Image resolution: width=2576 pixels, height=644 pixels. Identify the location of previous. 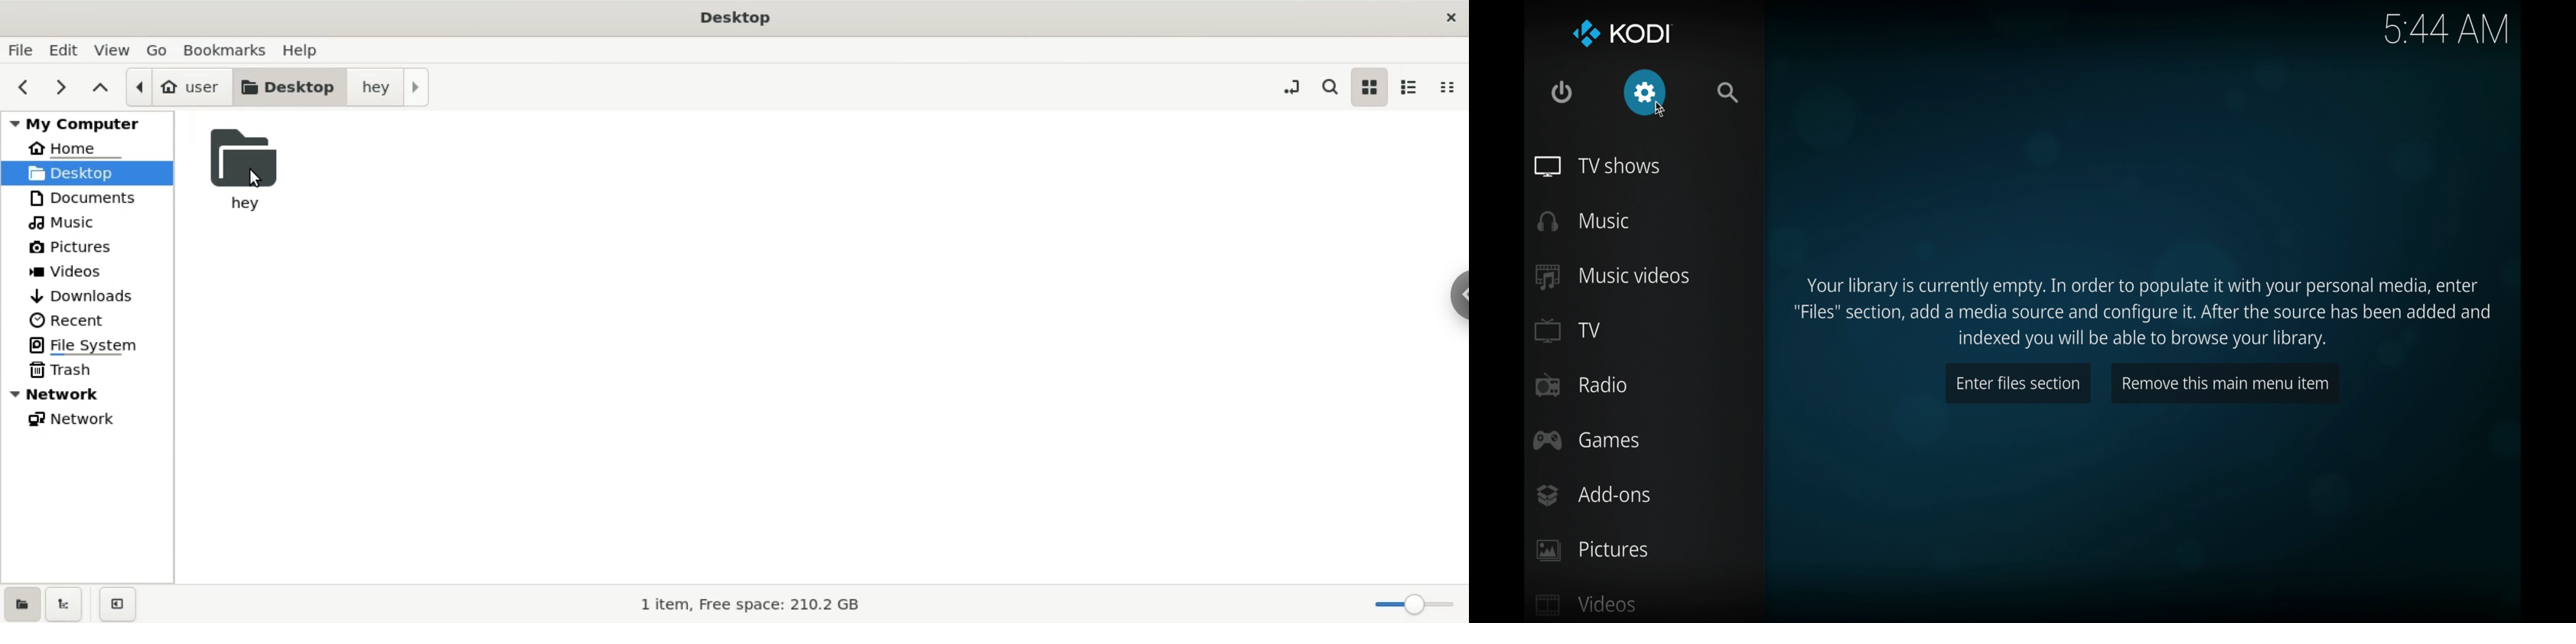
(24, 88).